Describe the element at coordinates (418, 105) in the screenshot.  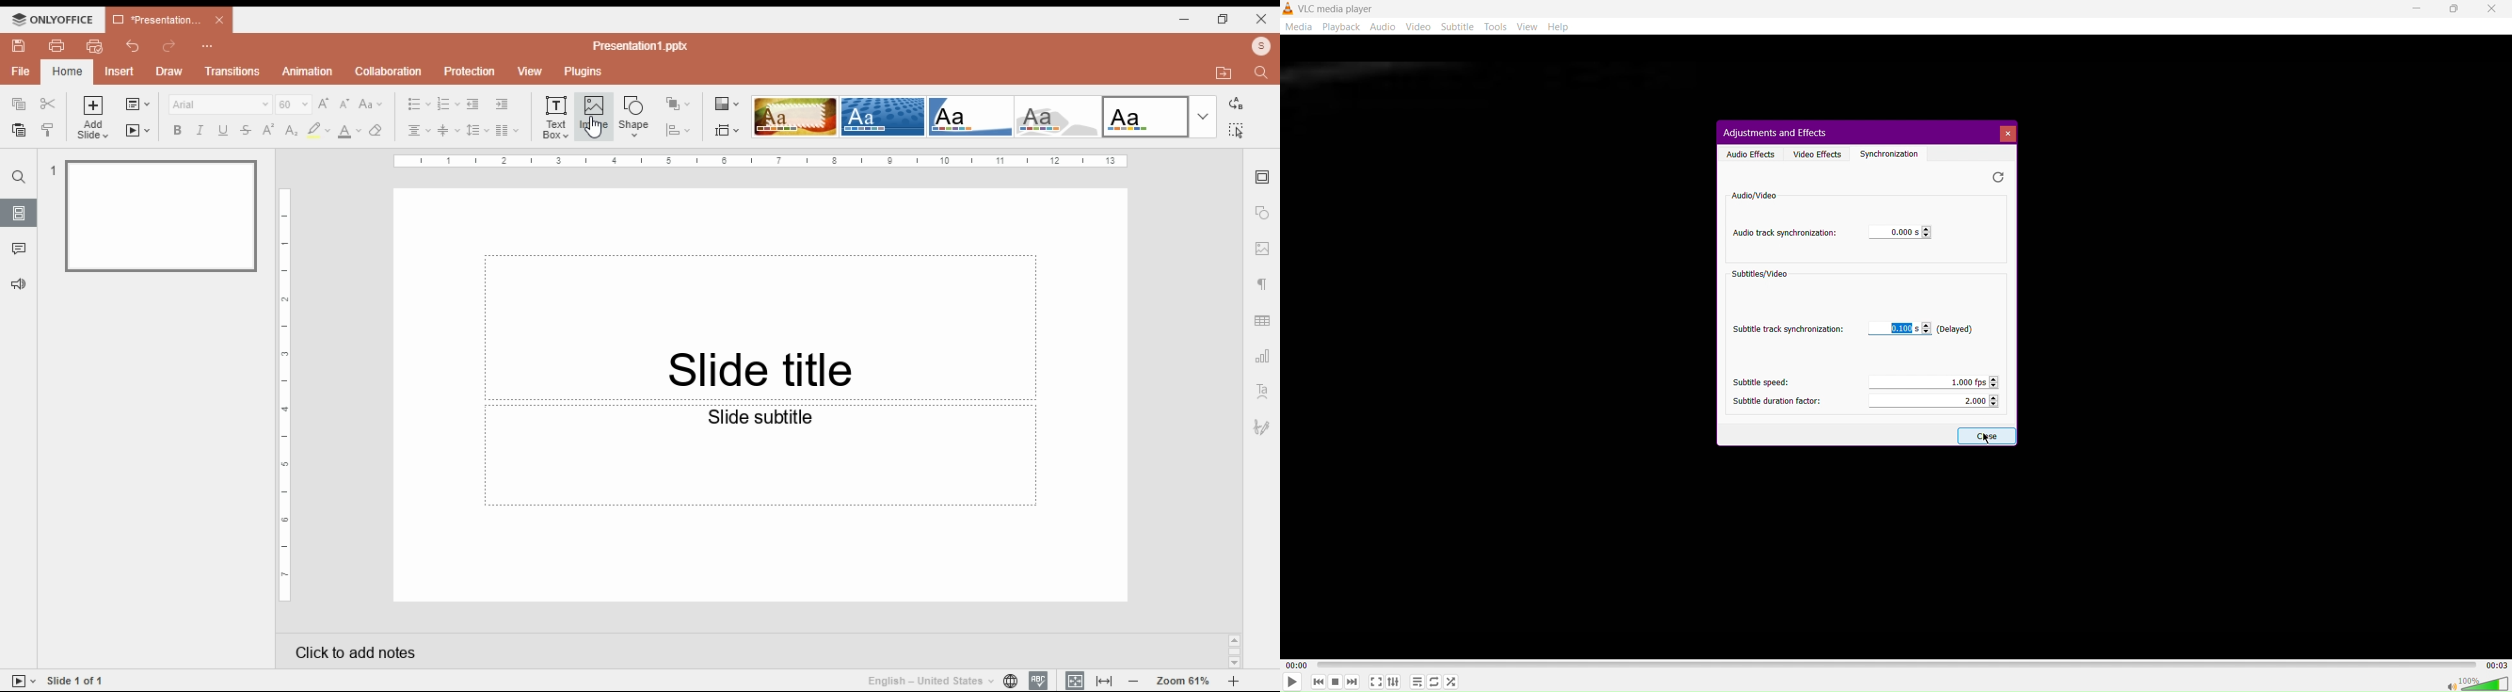
I see `bullets` at that location.